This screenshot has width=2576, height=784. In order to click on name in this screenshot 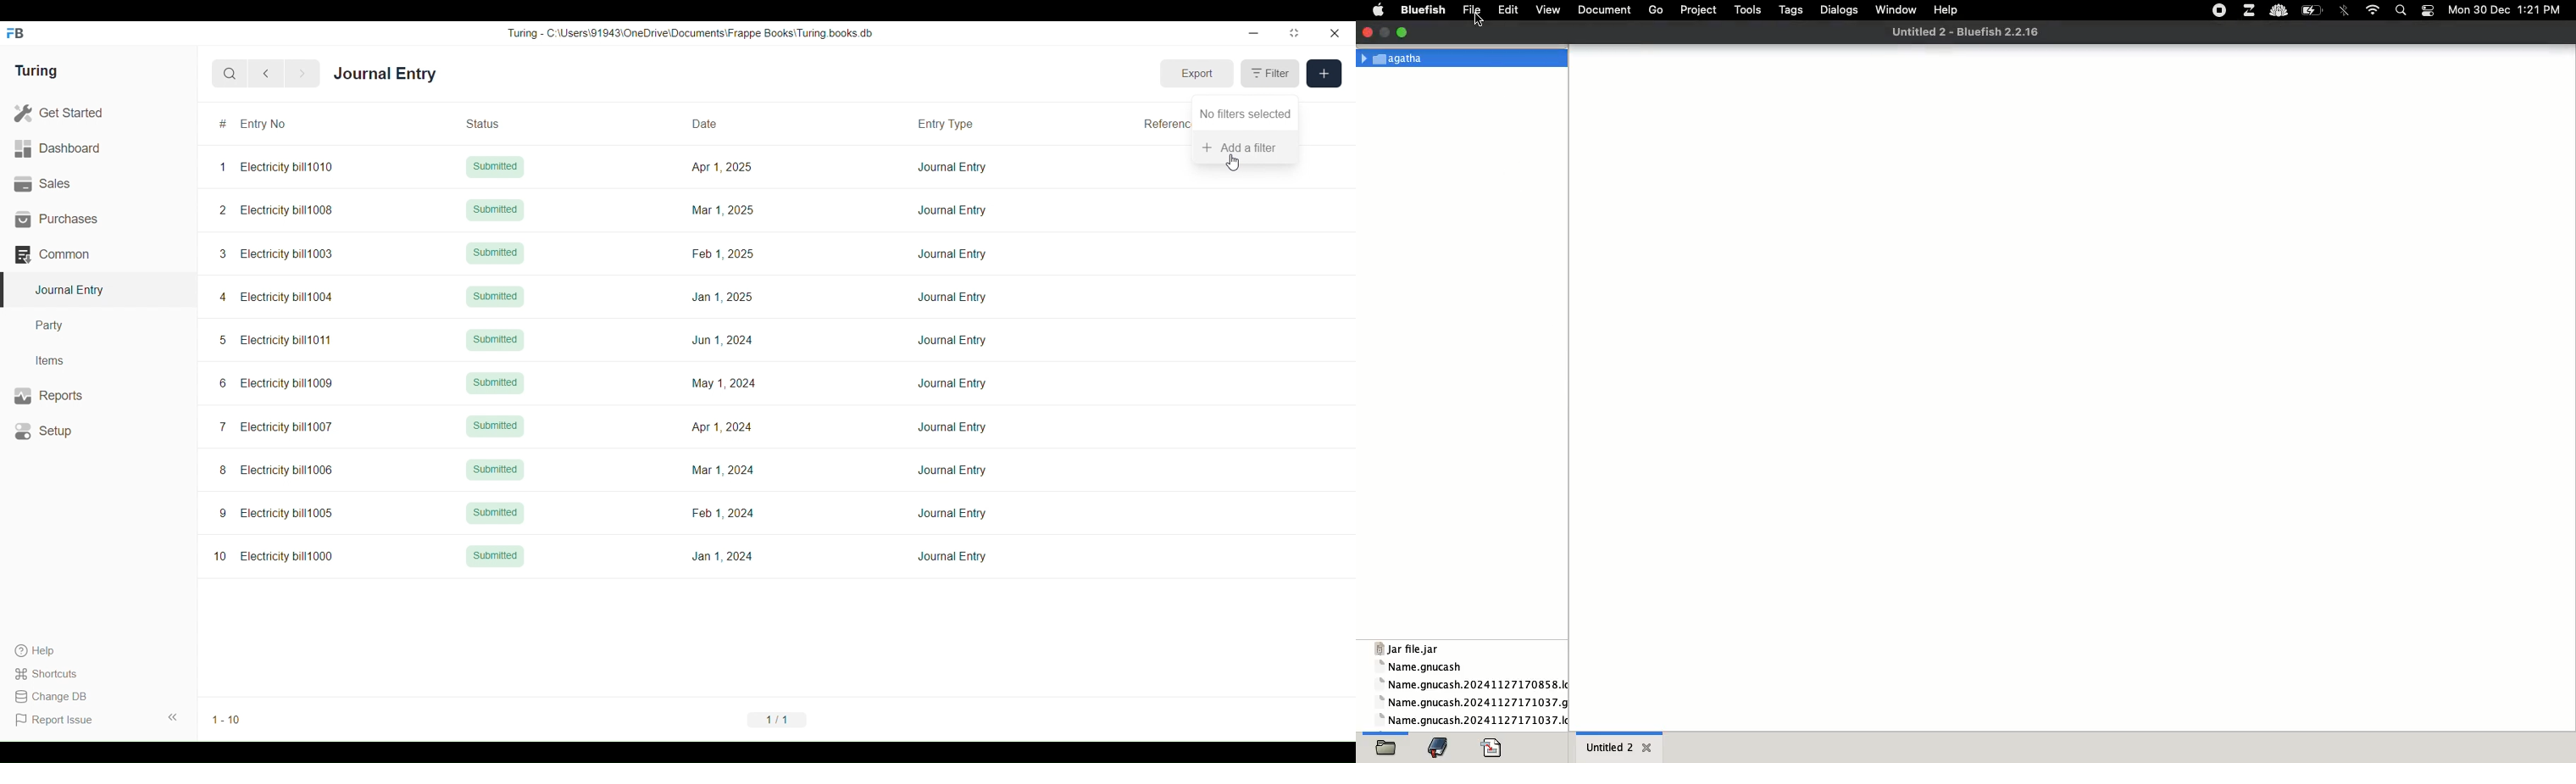, I will do `click(1474, 720)`.